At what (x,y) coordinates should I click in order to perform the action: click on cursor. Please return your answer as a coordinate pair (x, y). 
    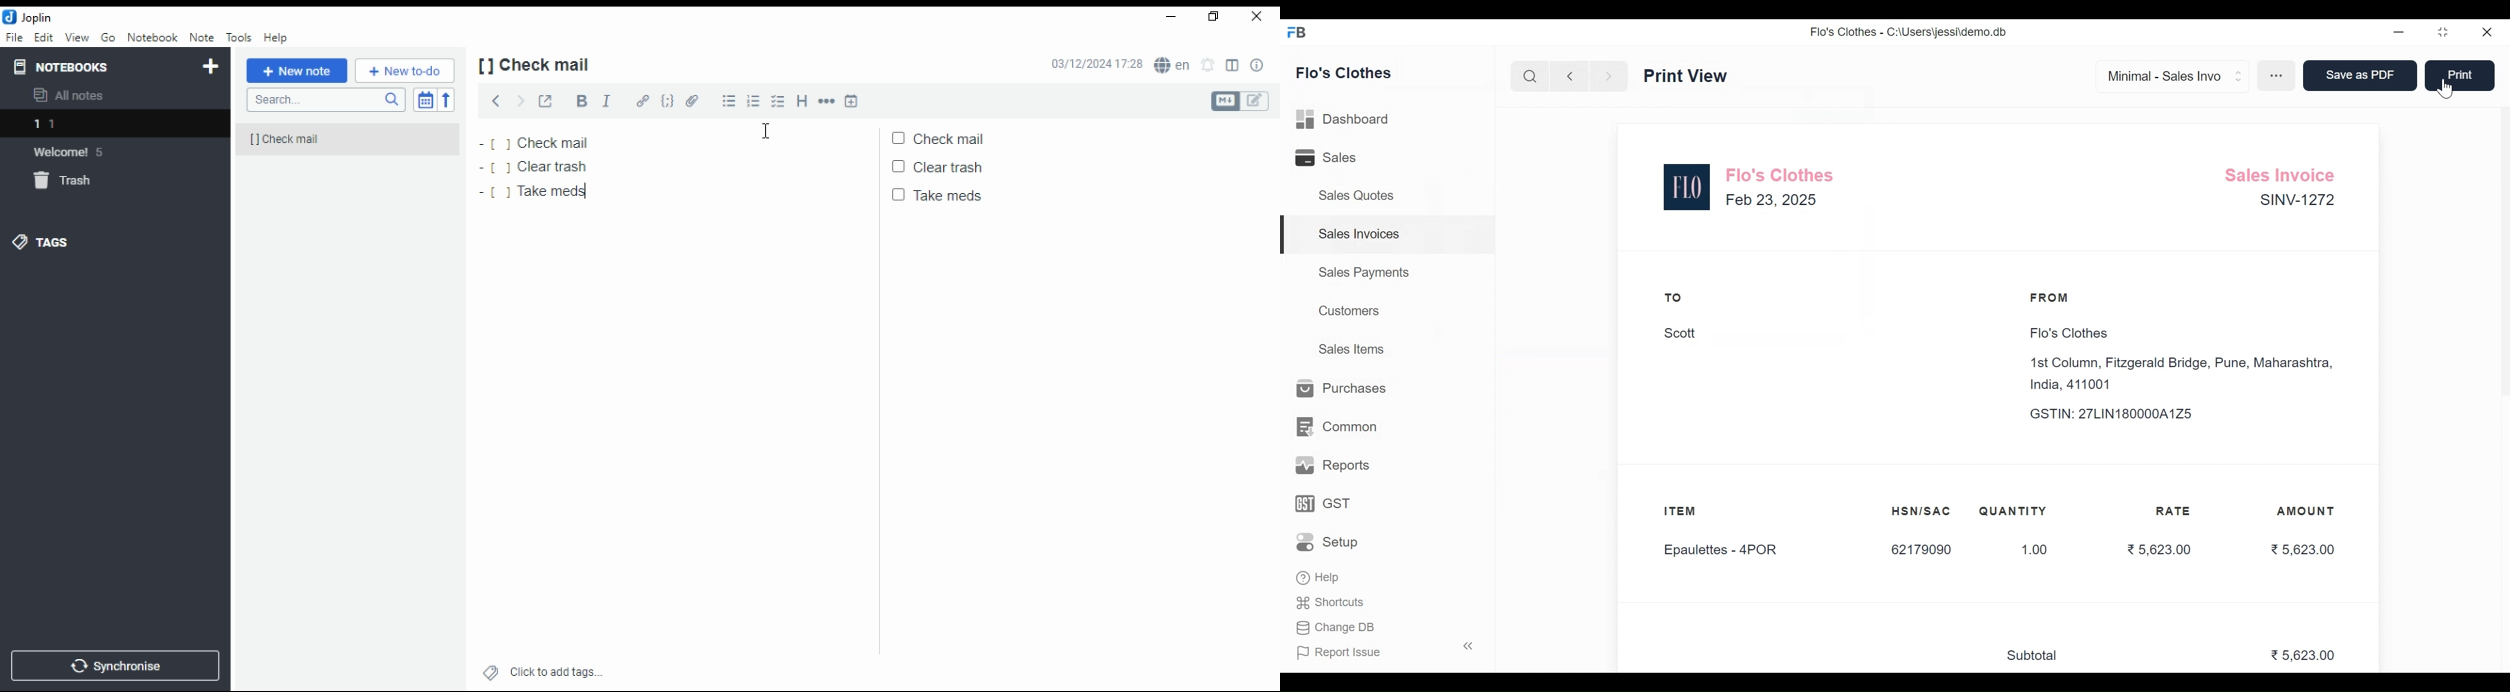
    Looking at the image, I should click on (2449, 88).